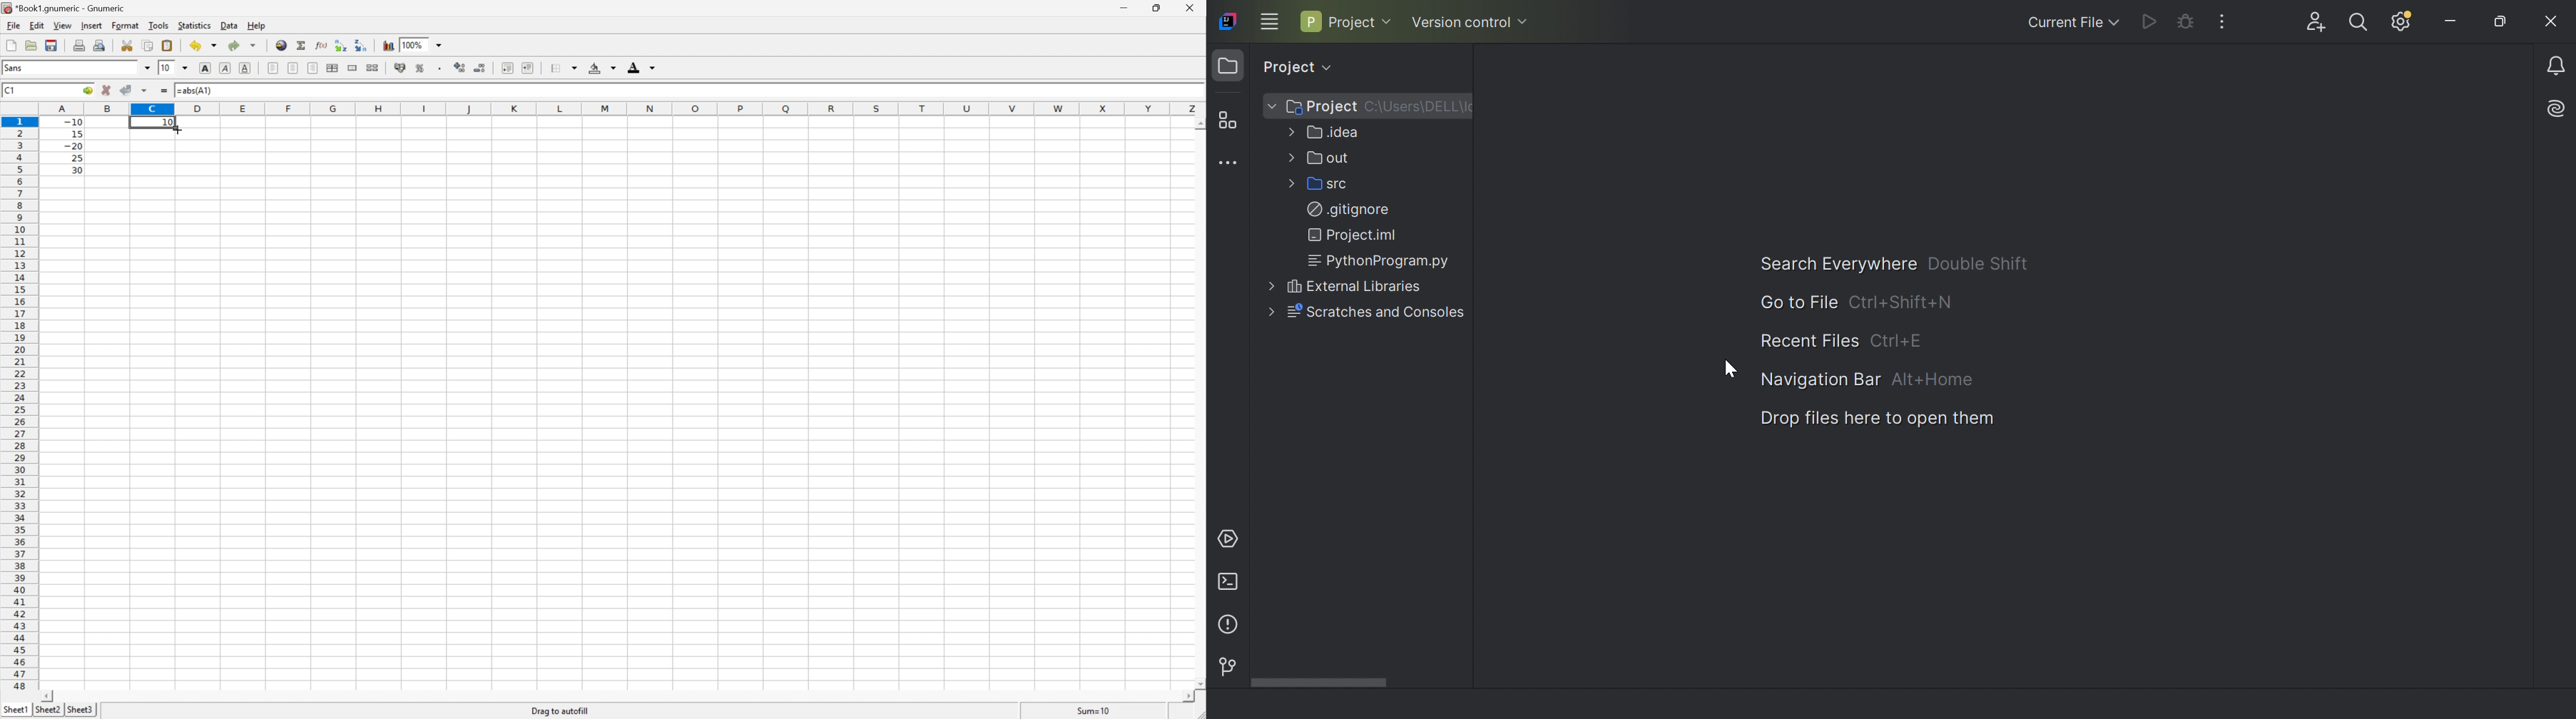 The height and width of the screenshot is (728, 2576). Describe the element at coordinates (480, 68) in the screenshot. I see `Decrease the number of decimals displayed` at that location.